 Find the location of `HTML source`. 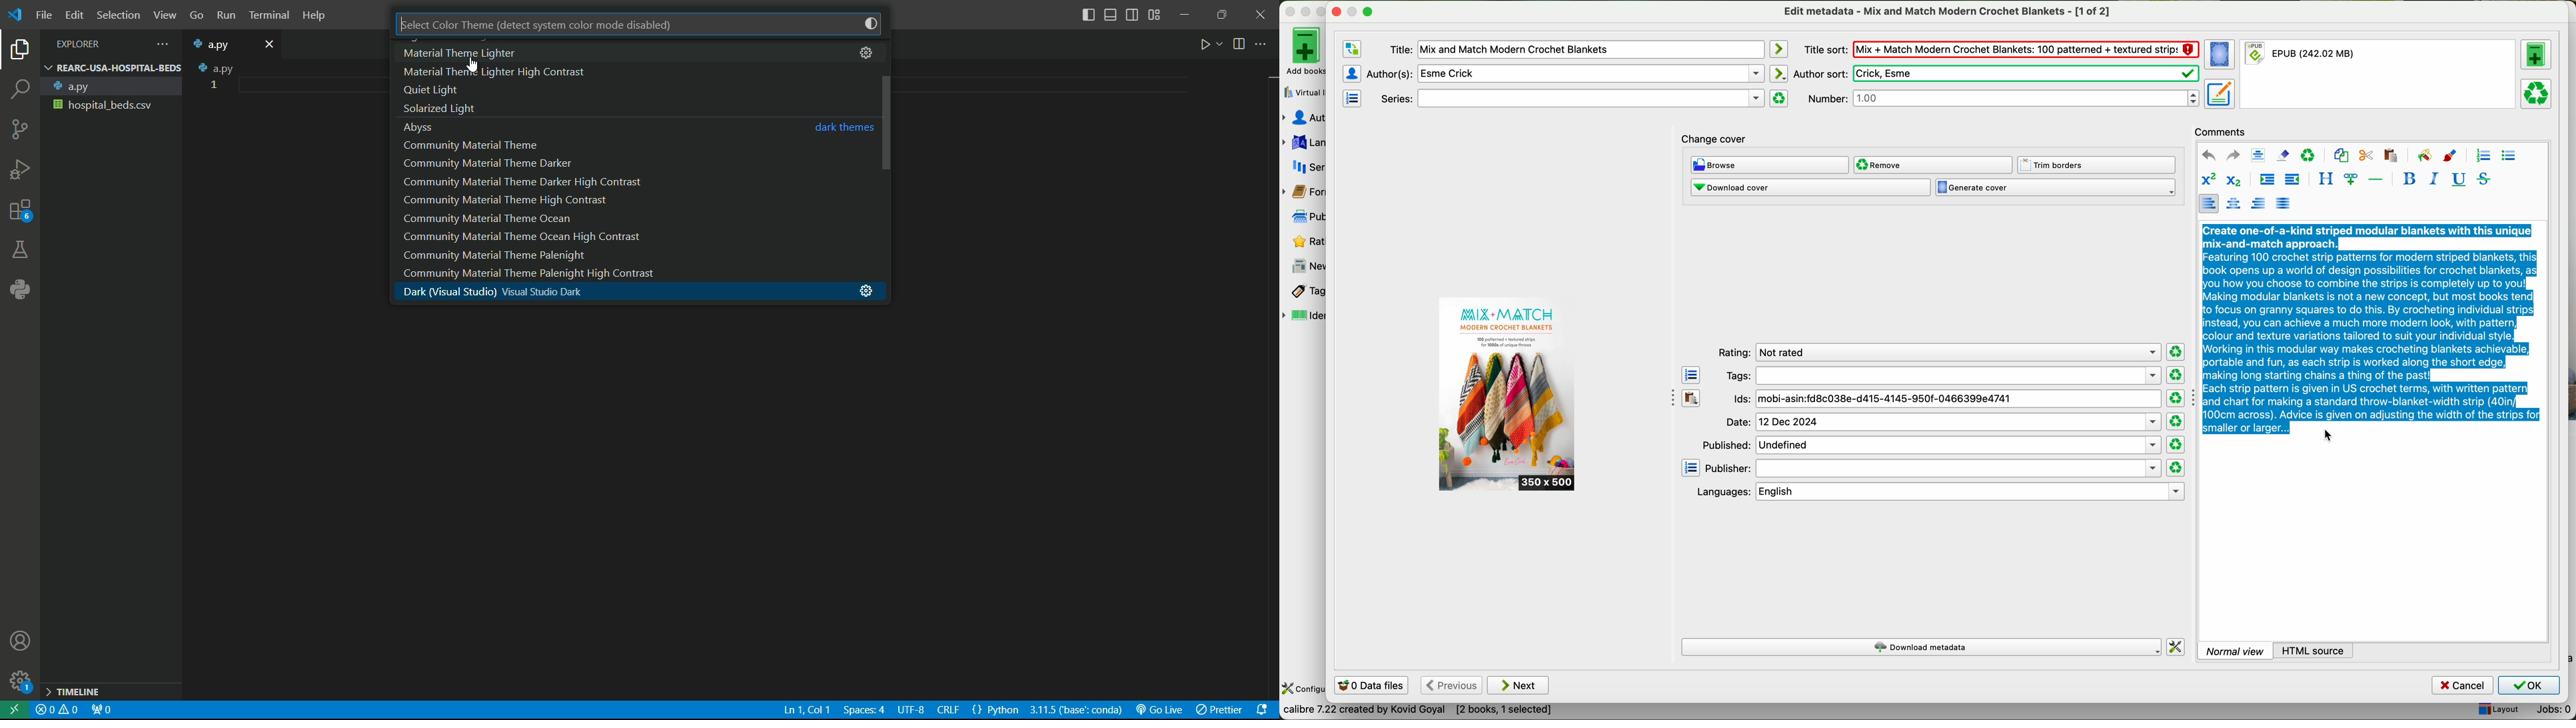

HTML source is located at coordinates (2314, 650).